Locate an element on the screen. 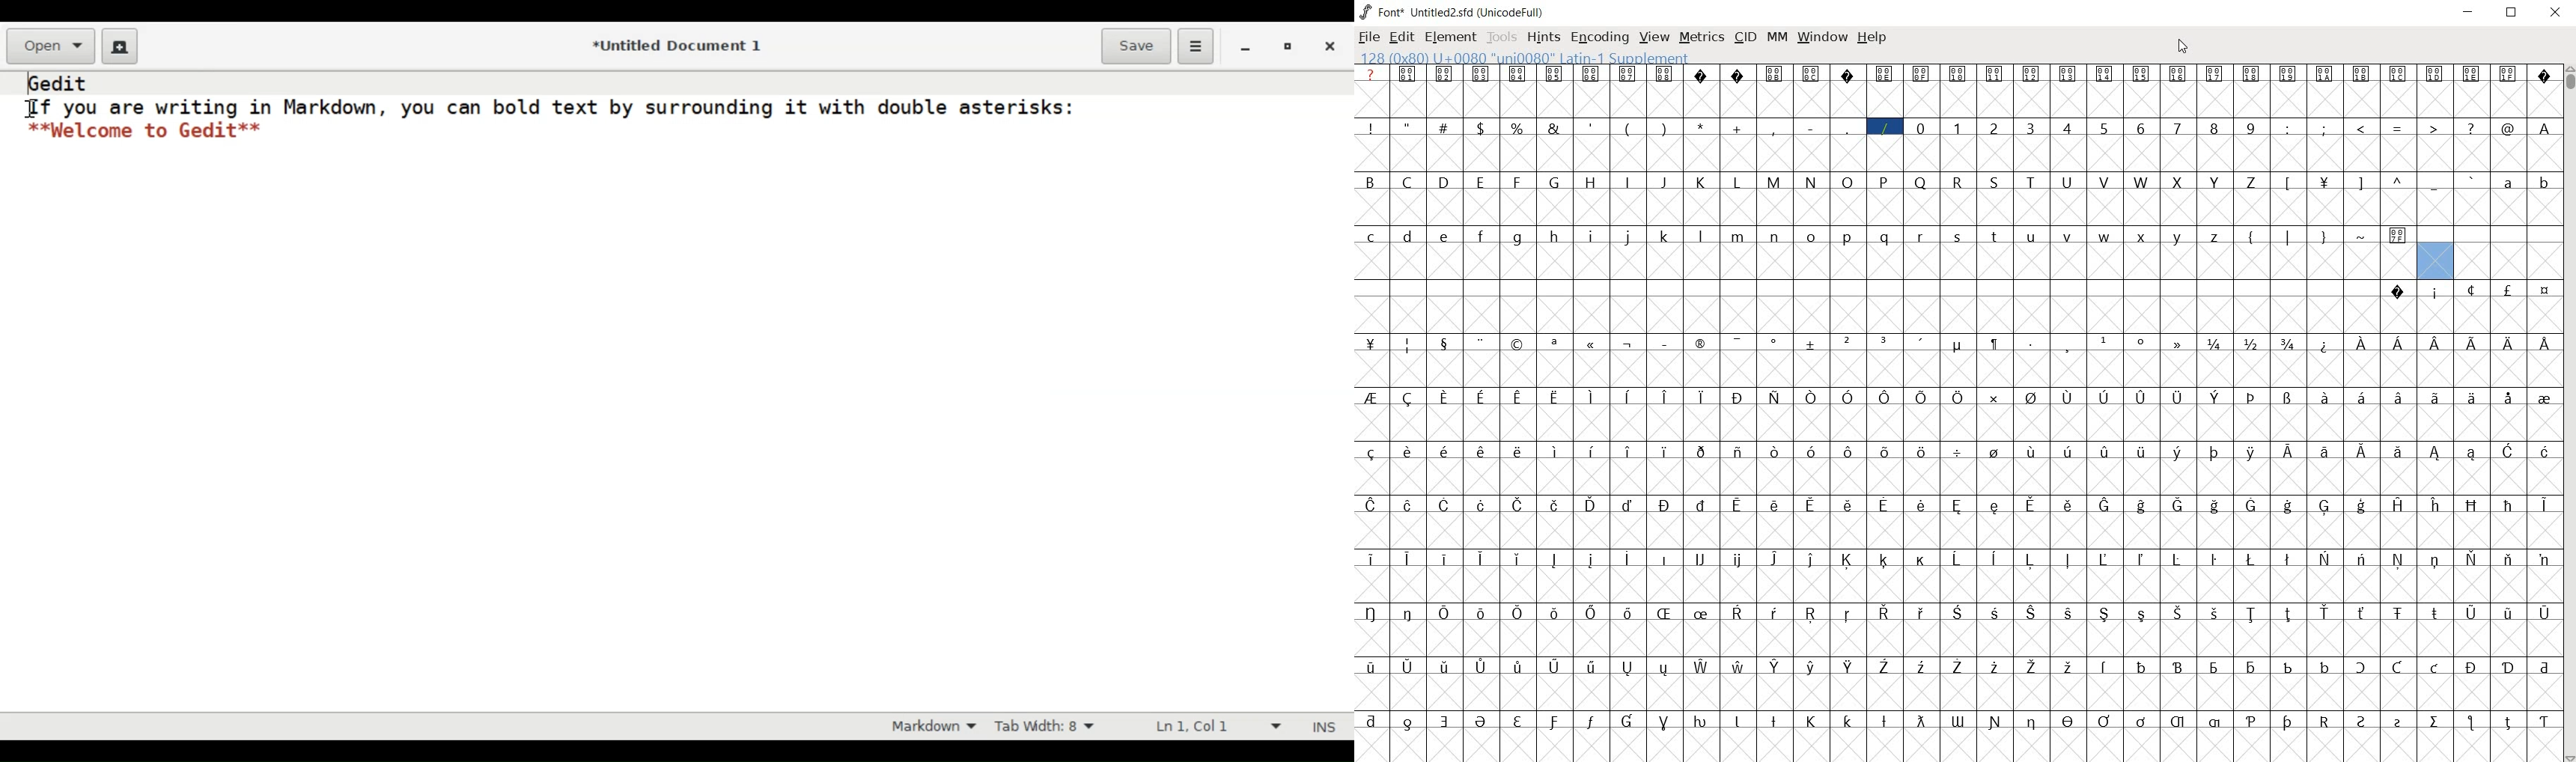 Image resolution: width=2576 pixels, height=784 pixels. glyph is located at coordinates (2070, 614).